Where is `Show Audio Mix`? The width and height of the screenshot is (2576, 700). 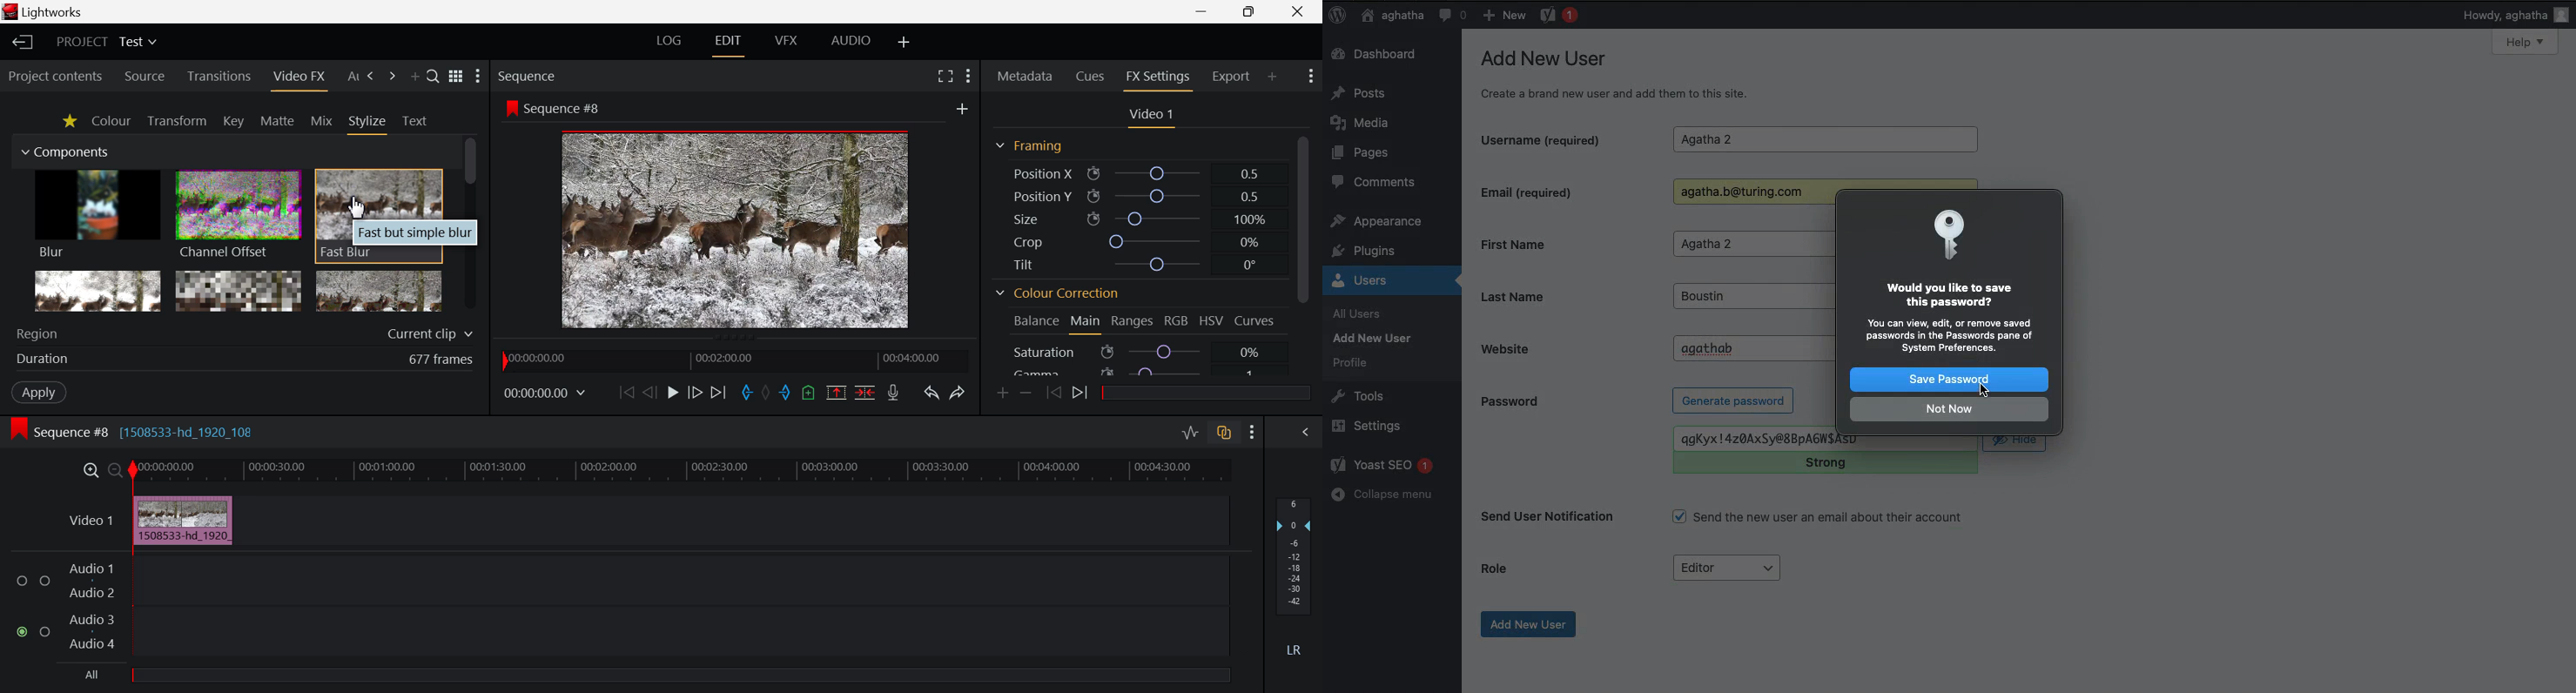 Show Audio Mix is located at coordinates (1305, 431).